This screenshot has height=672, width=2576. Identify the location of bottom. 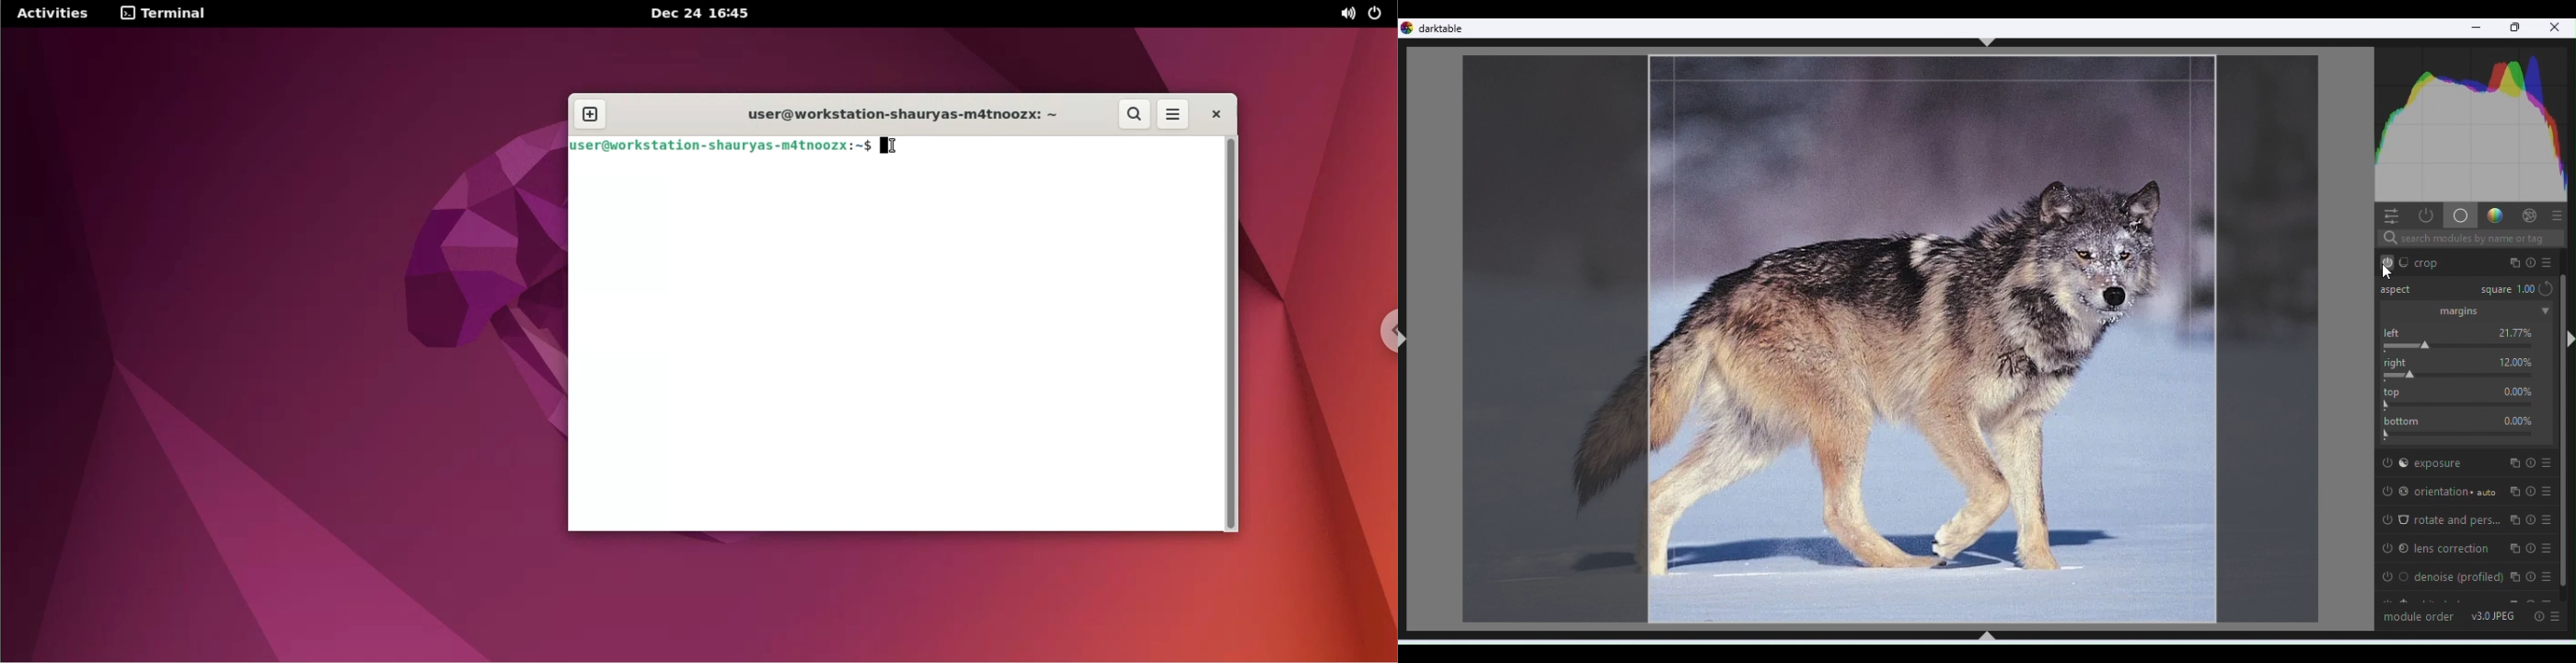
(2401, 419).